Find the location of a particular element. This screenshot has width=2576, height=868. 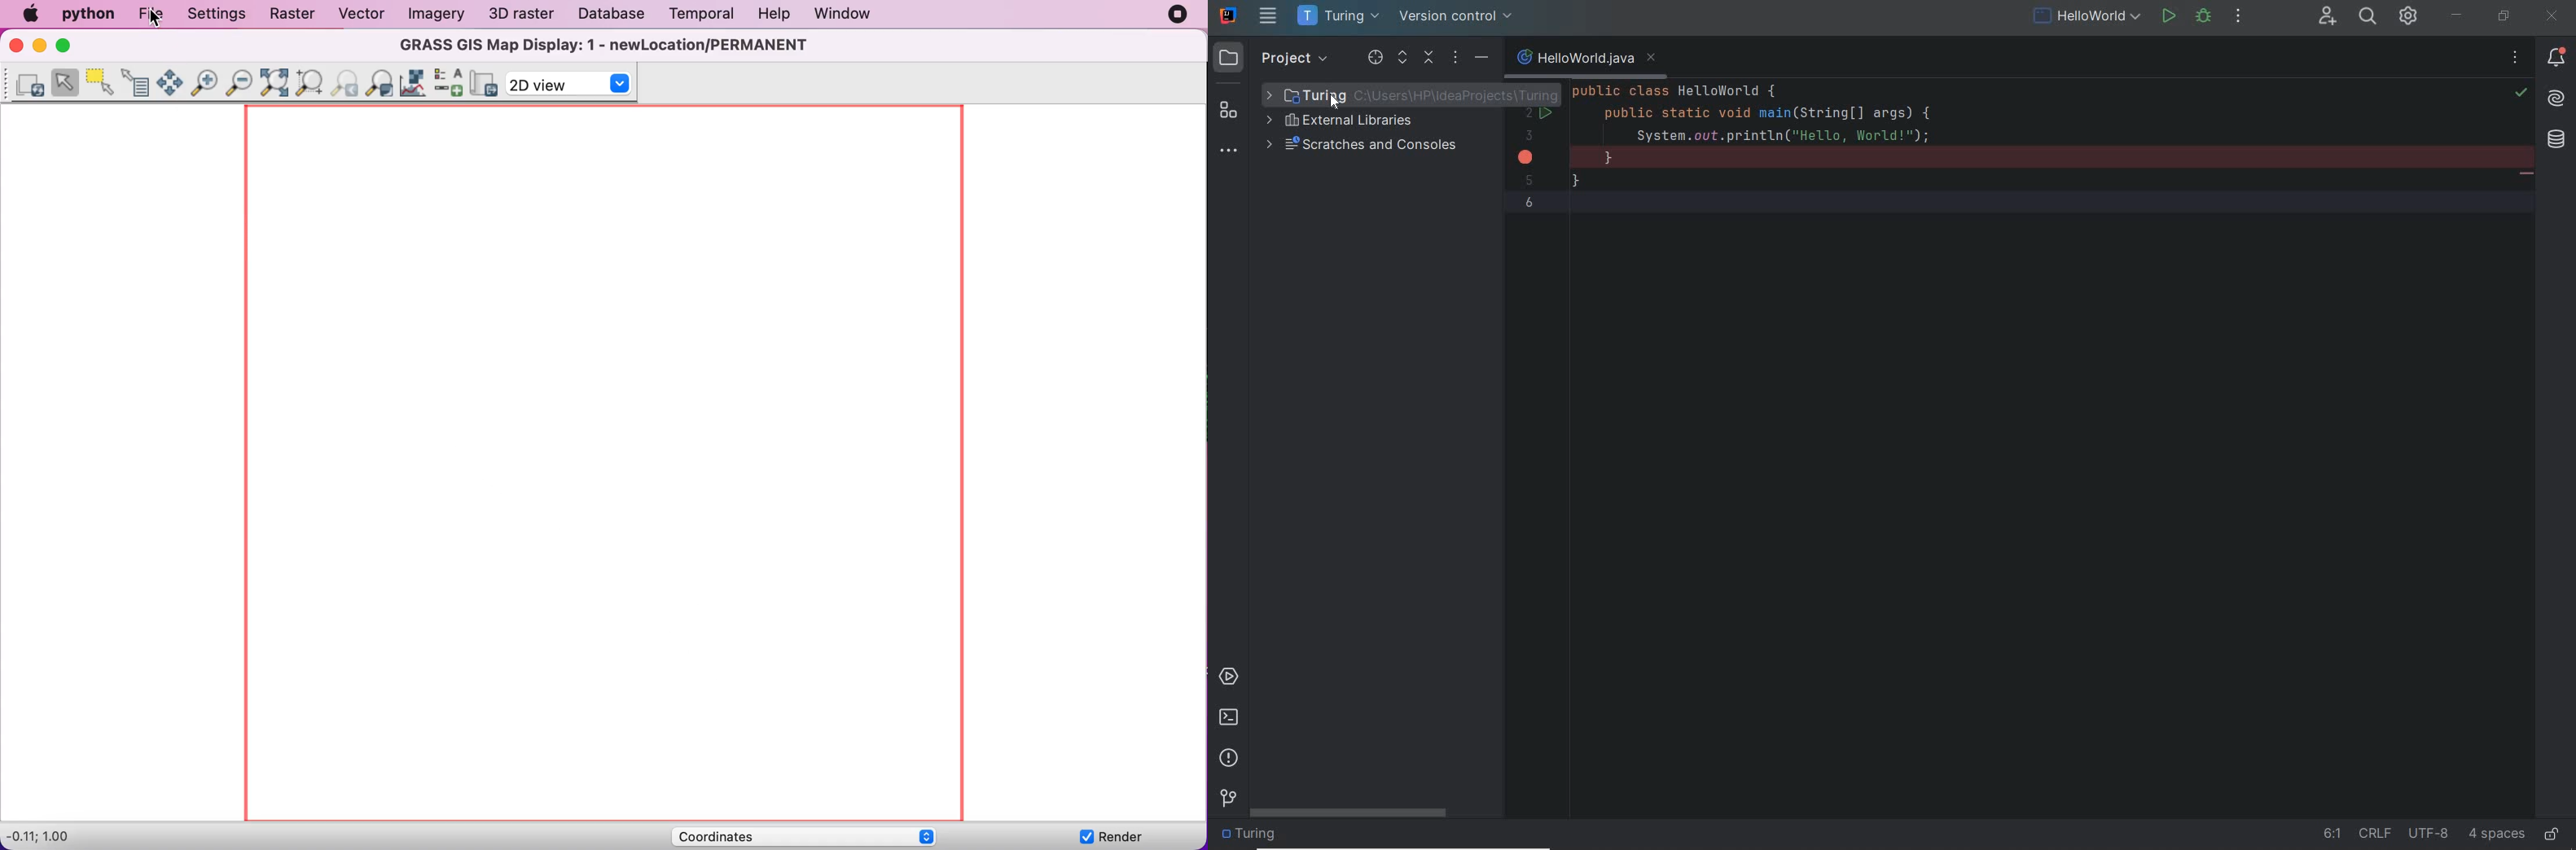

project name is located at coordinates (1253, 836).